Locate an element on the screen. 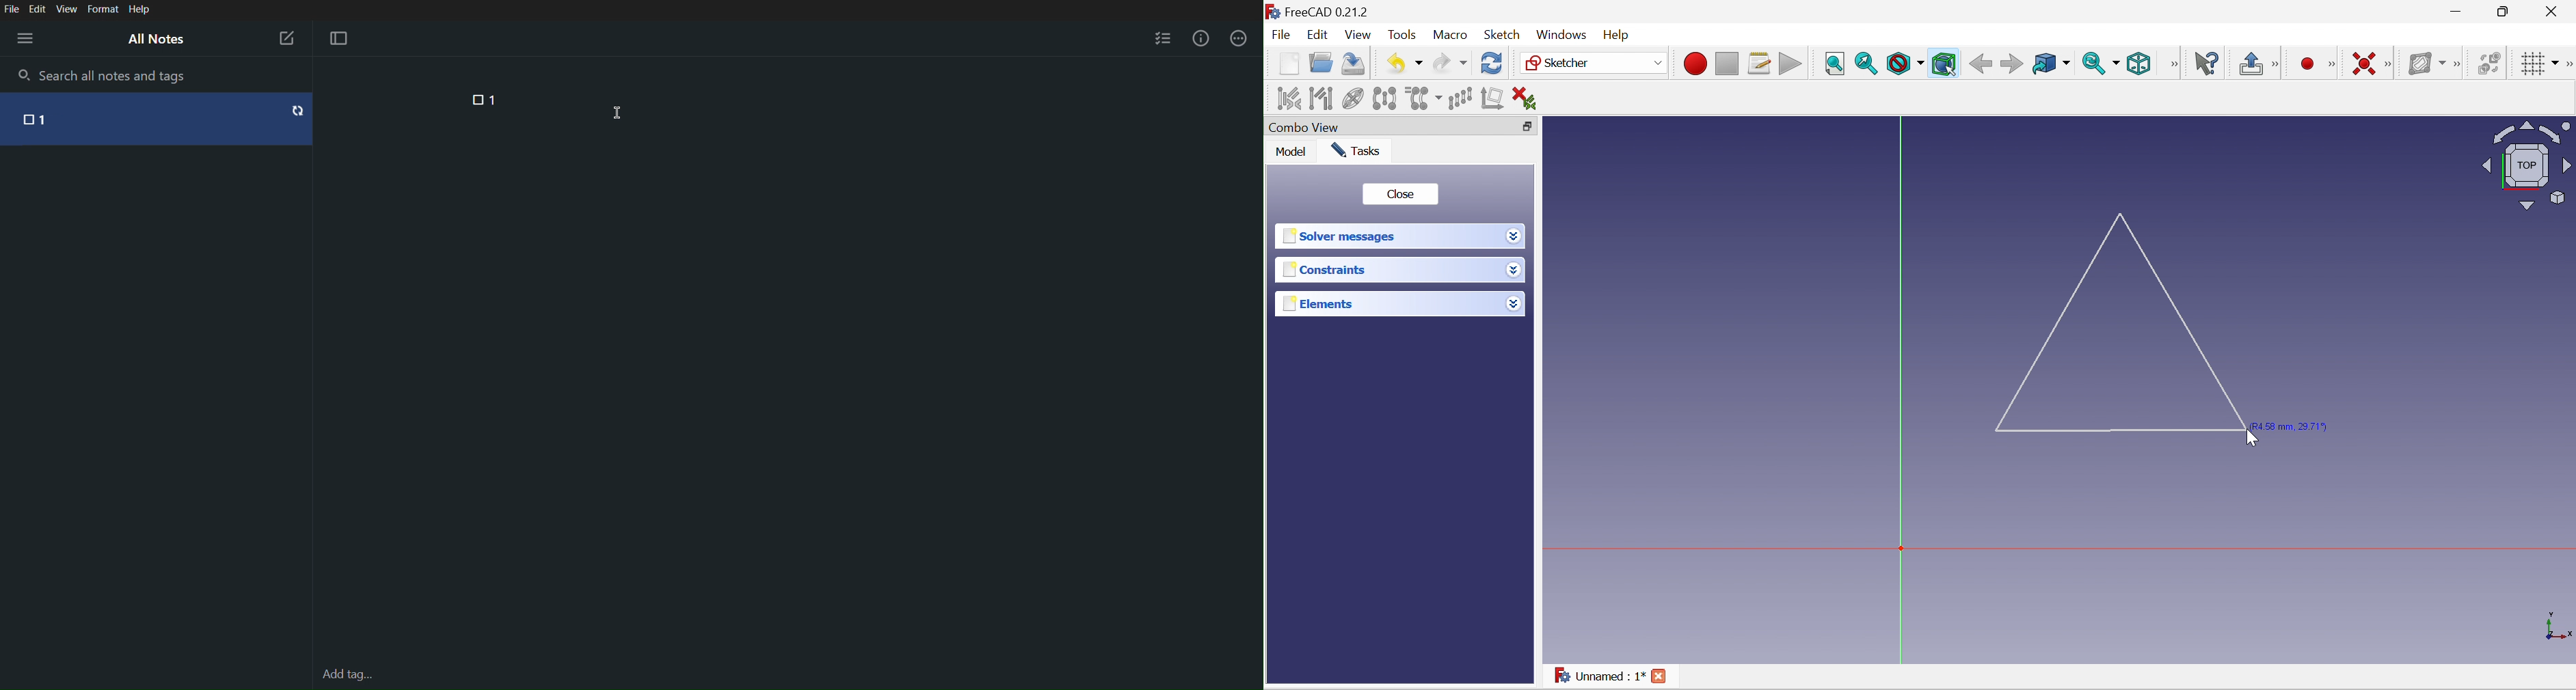  File is located at coordinates (11, 9).